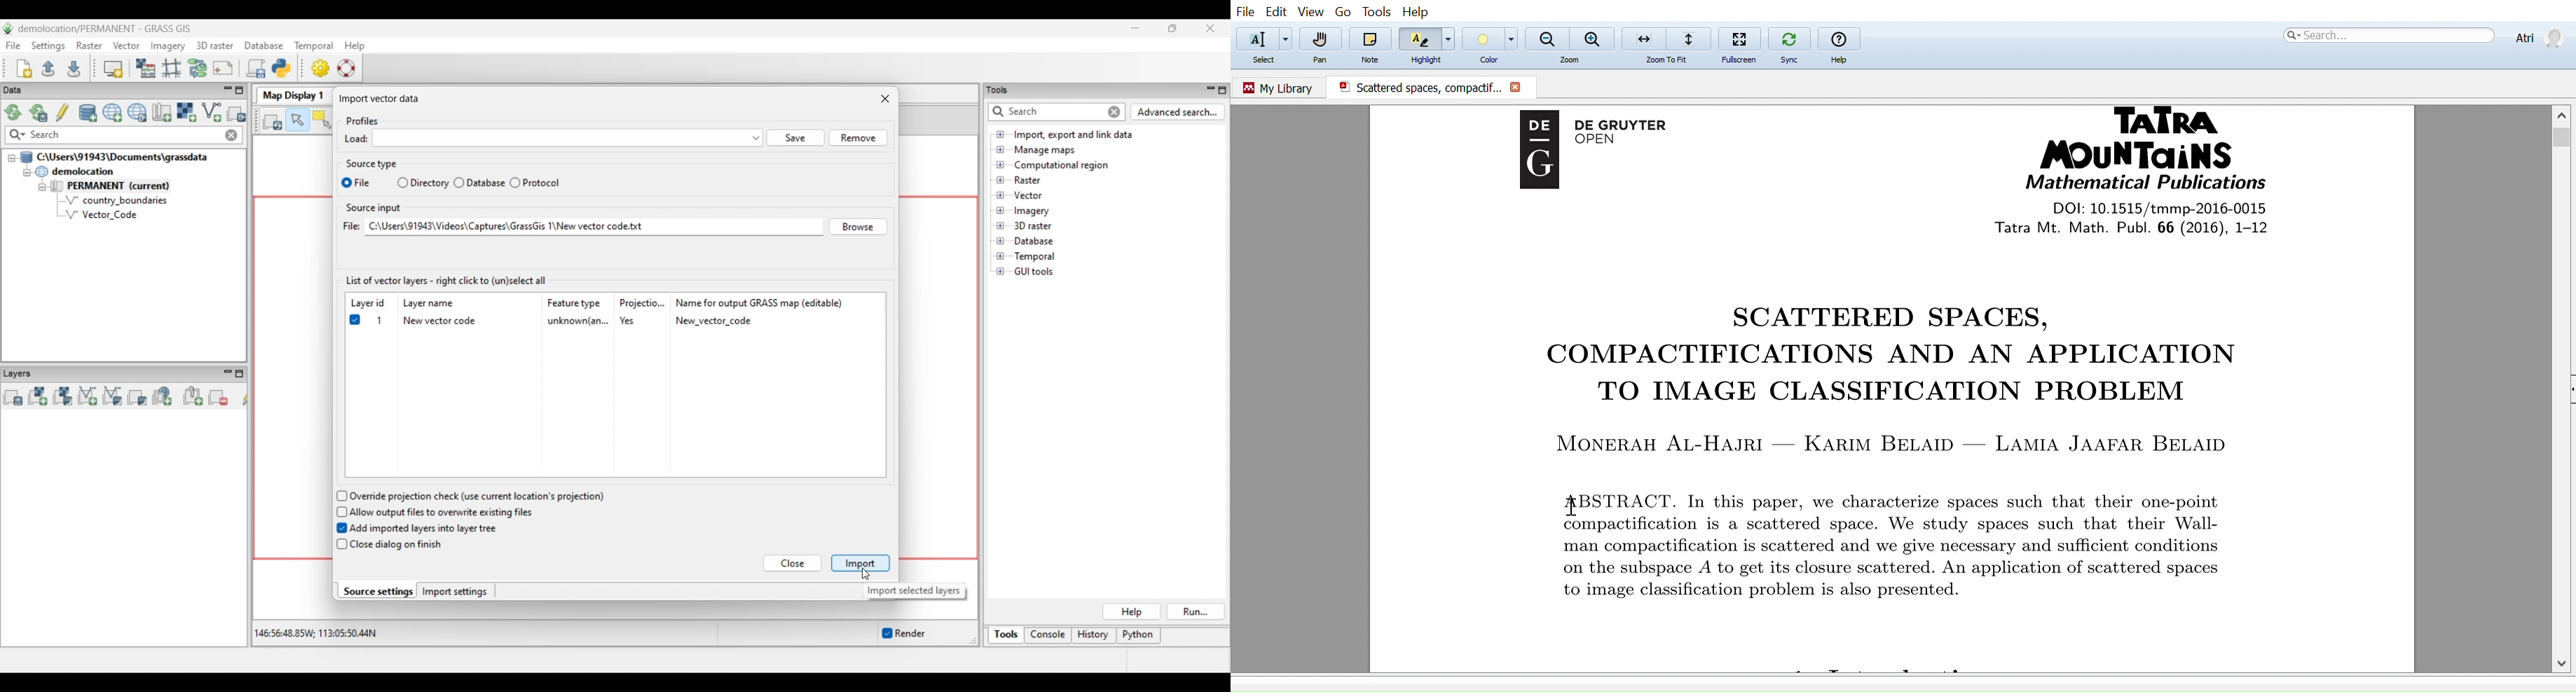 This screenshot has width=2576, height=700. I want to click on Mathematical Publications, so click(2145, 184).